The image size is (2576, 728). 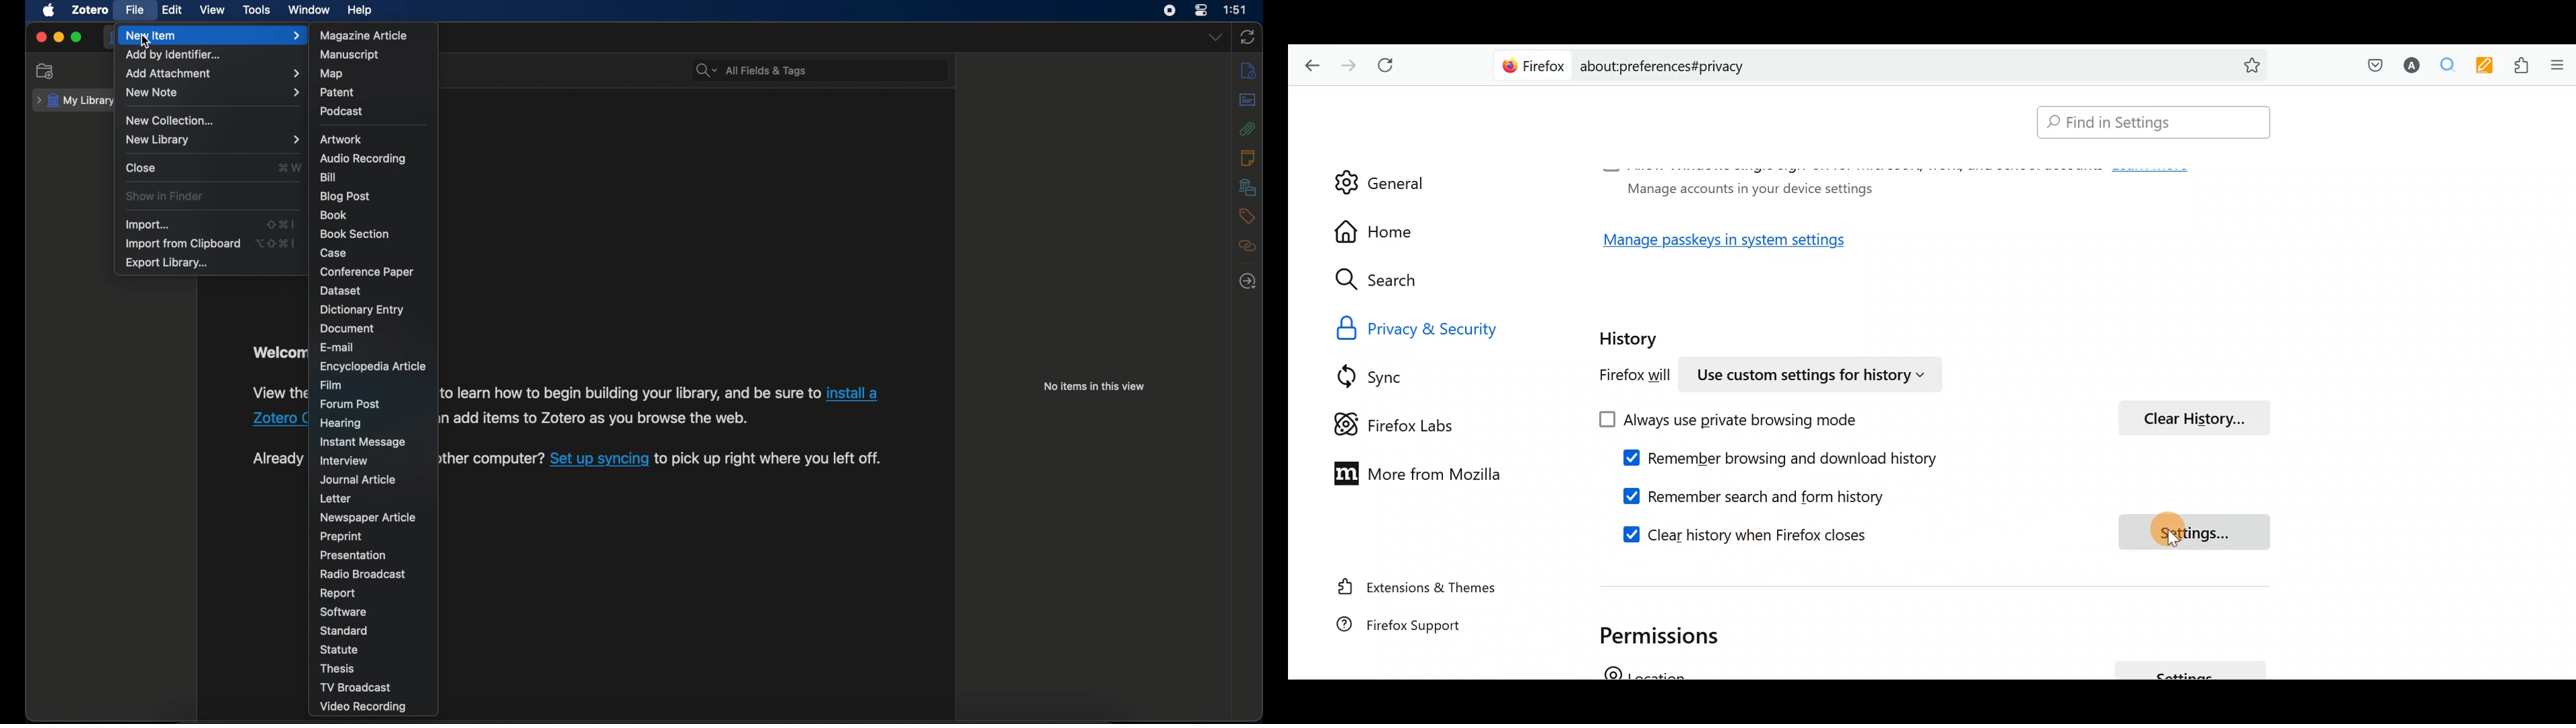 What do you see at coordinates (2556, 66) in the screenshot?
I see `Open application menu` at bounding box center [2556, 66].